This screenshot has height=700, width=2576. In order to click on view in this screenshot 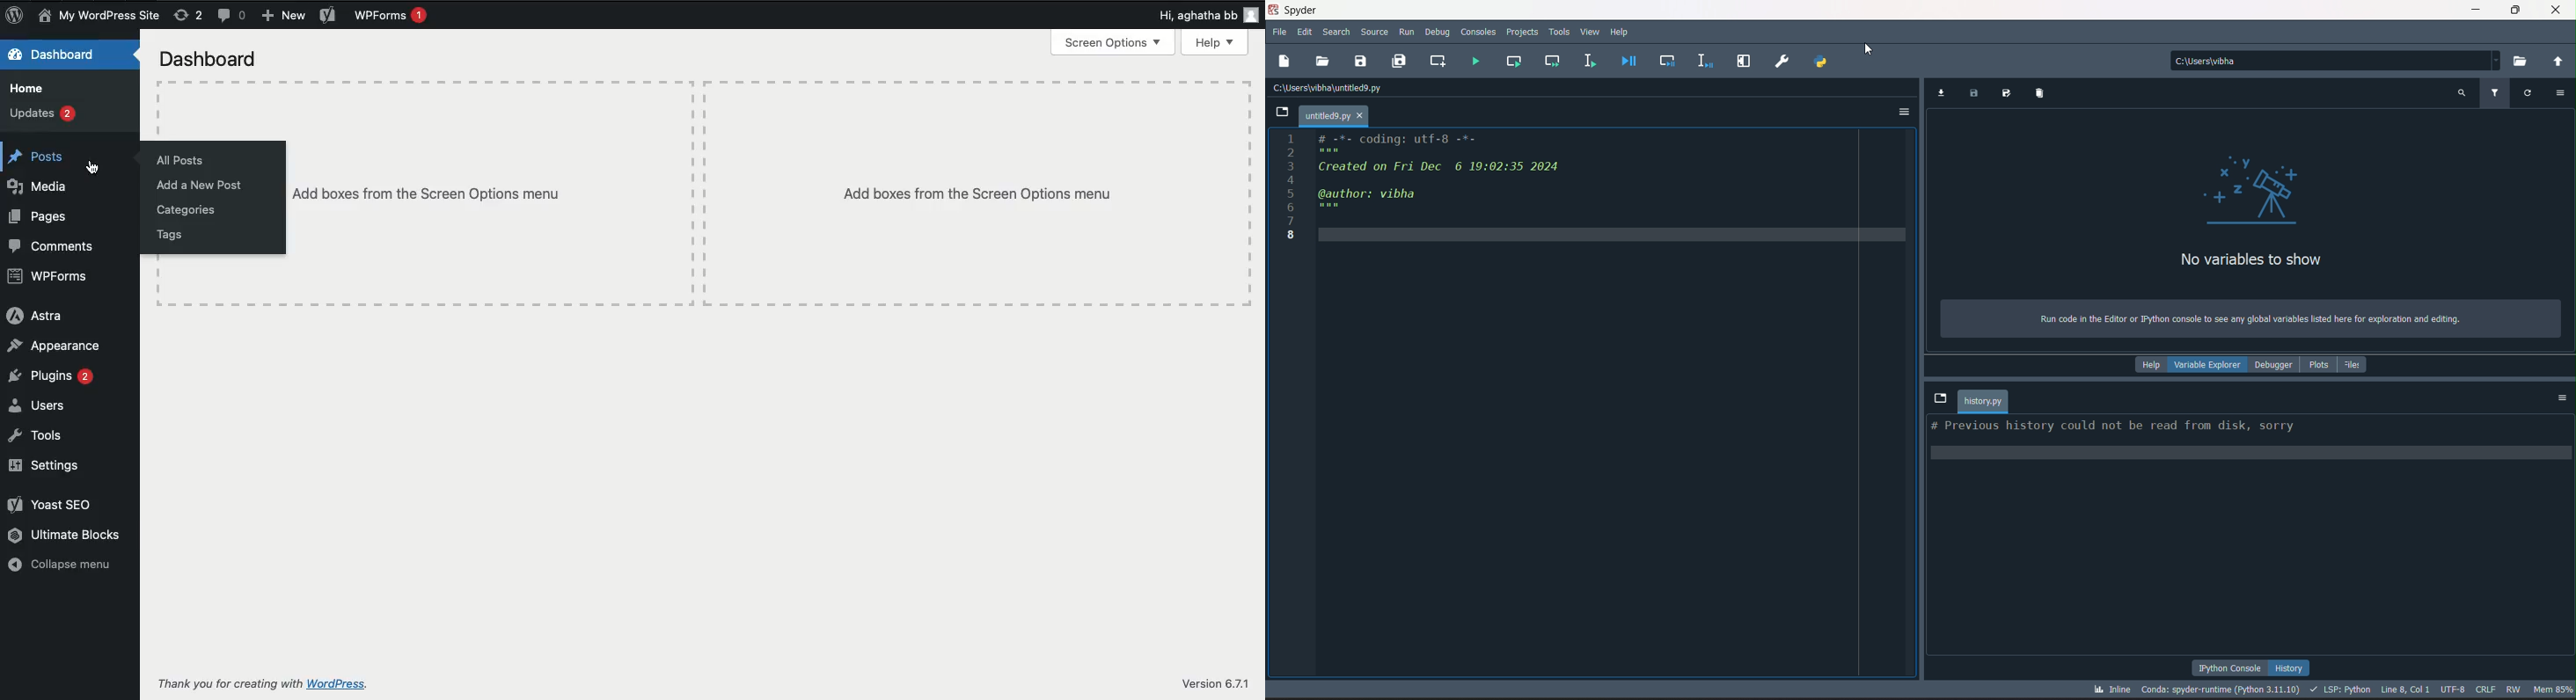, I will do `click(1592, 32)`.